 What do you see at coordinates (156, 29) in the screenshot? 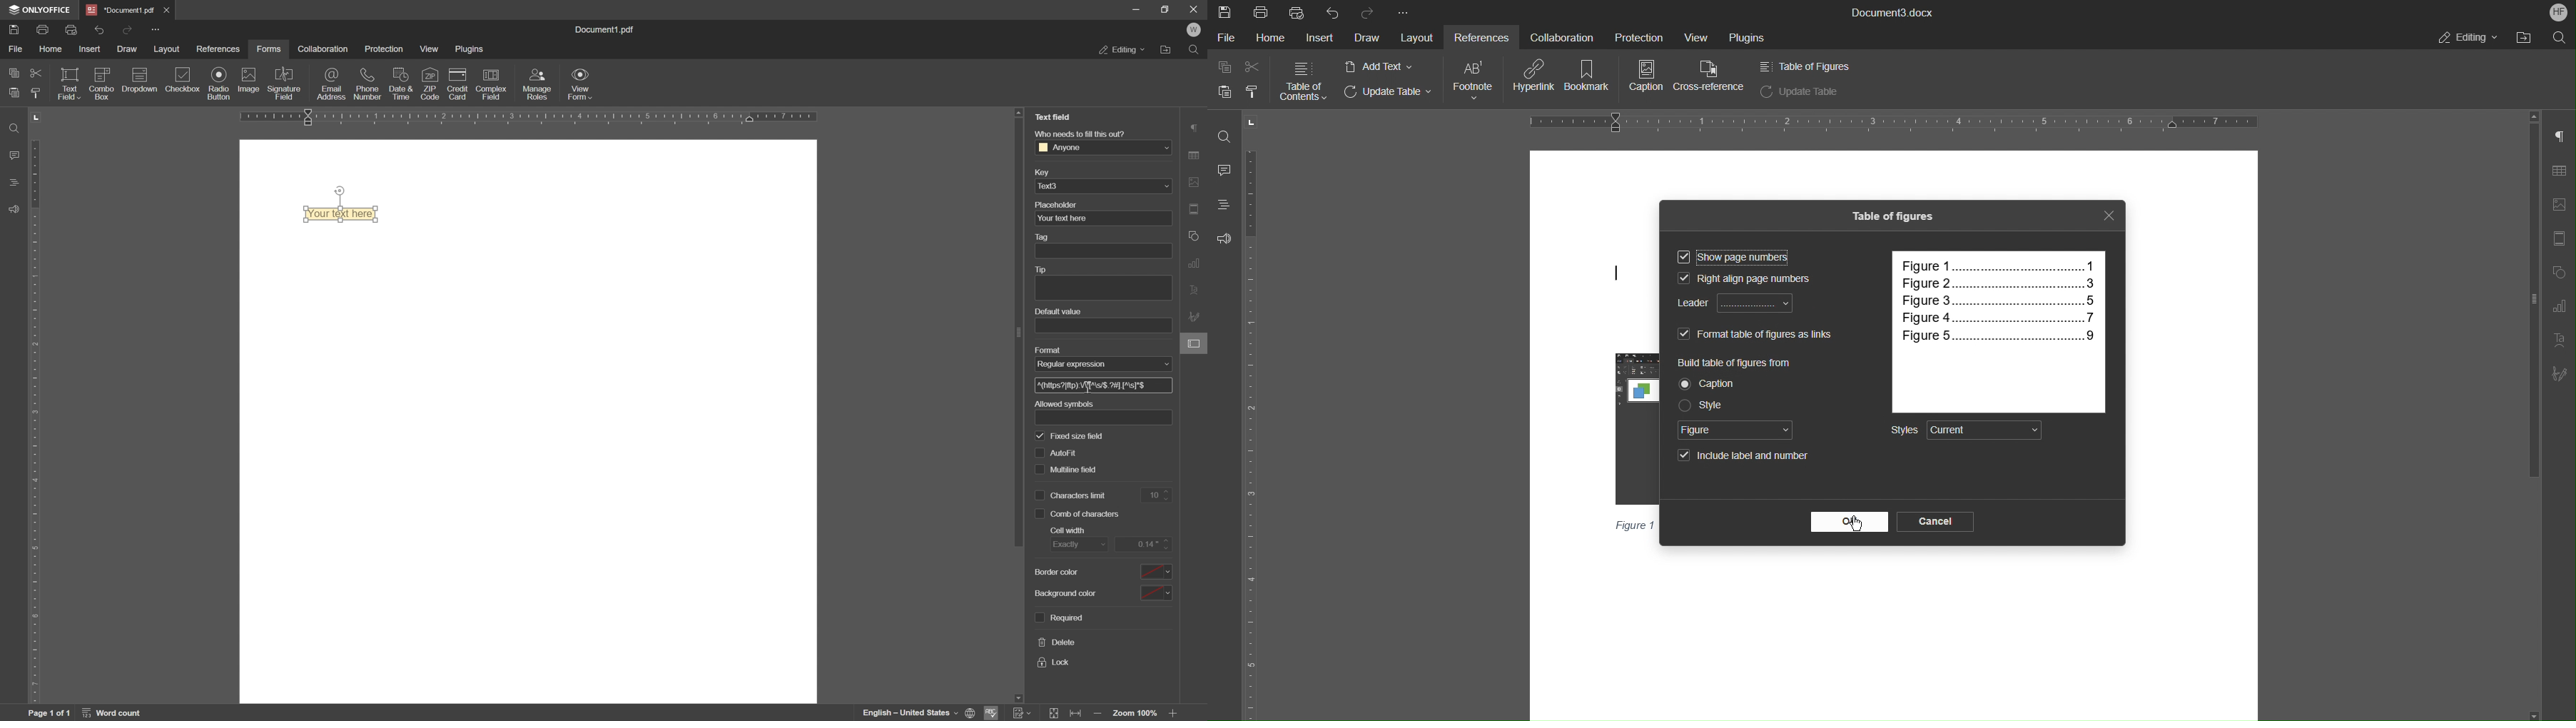
I see `Quick Access Toolbar` at bounding box center [156, 29].